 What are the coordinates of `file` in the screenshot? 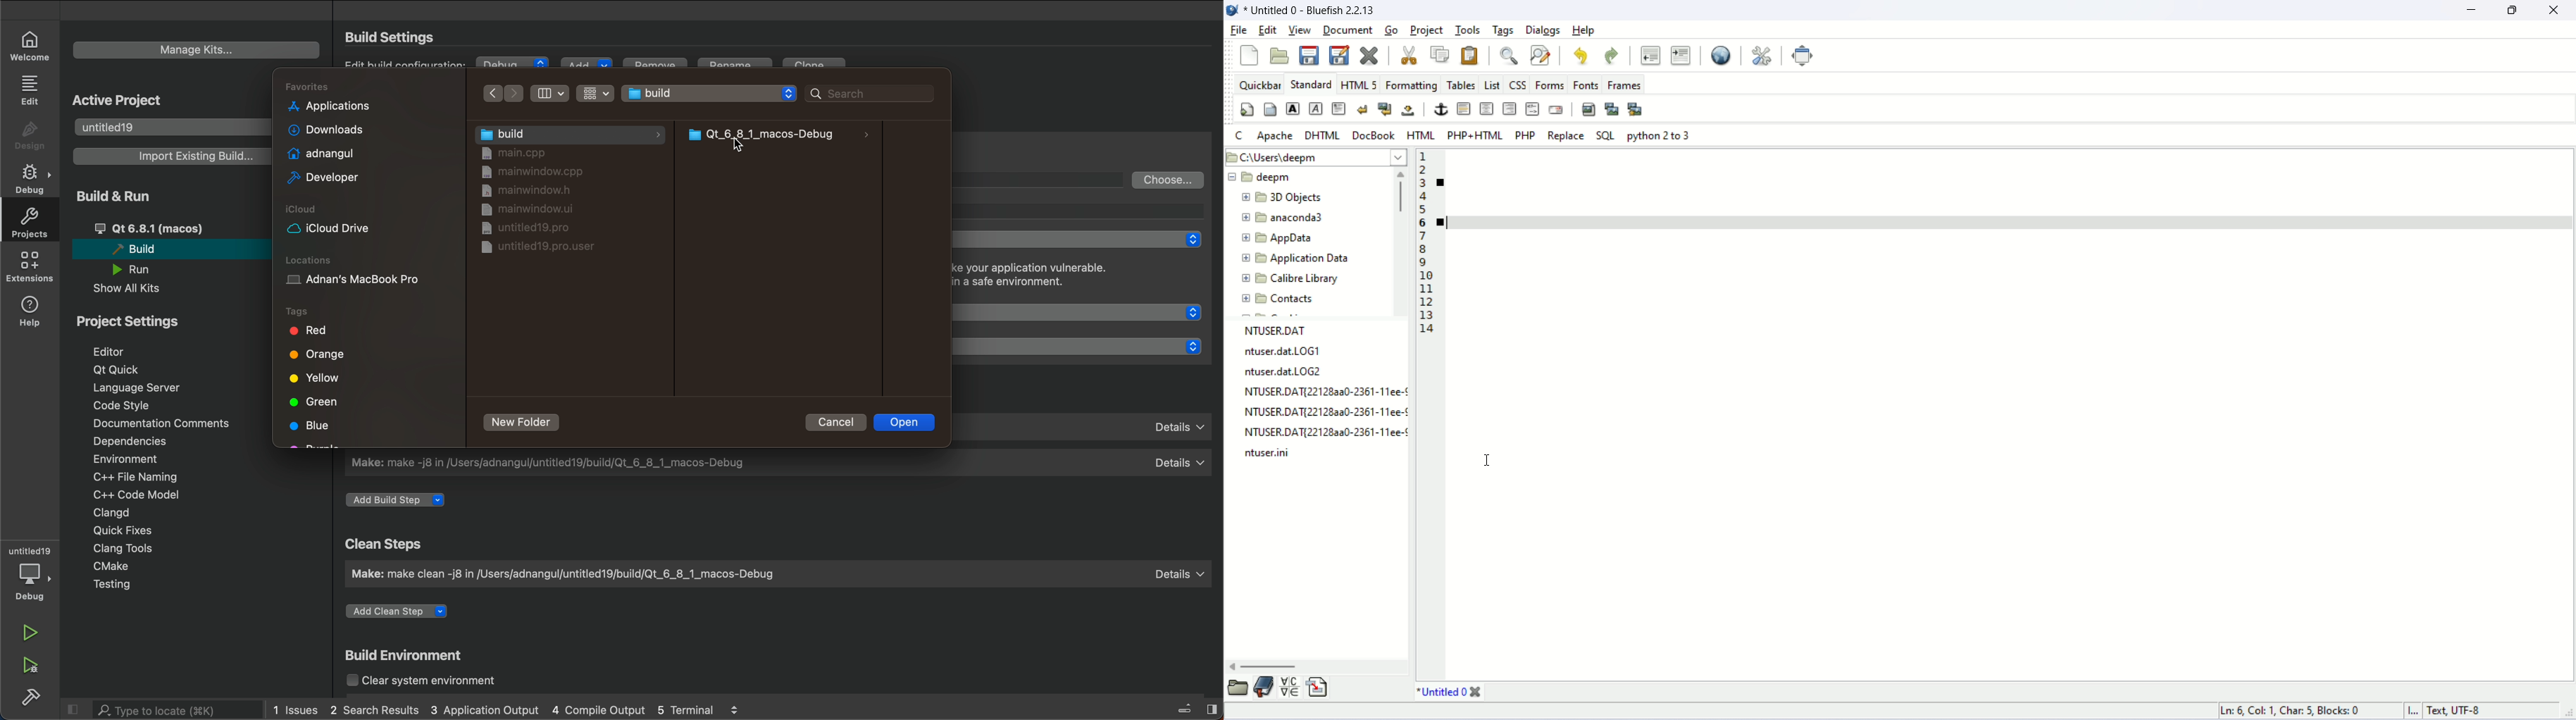 It's located at (526, 153).